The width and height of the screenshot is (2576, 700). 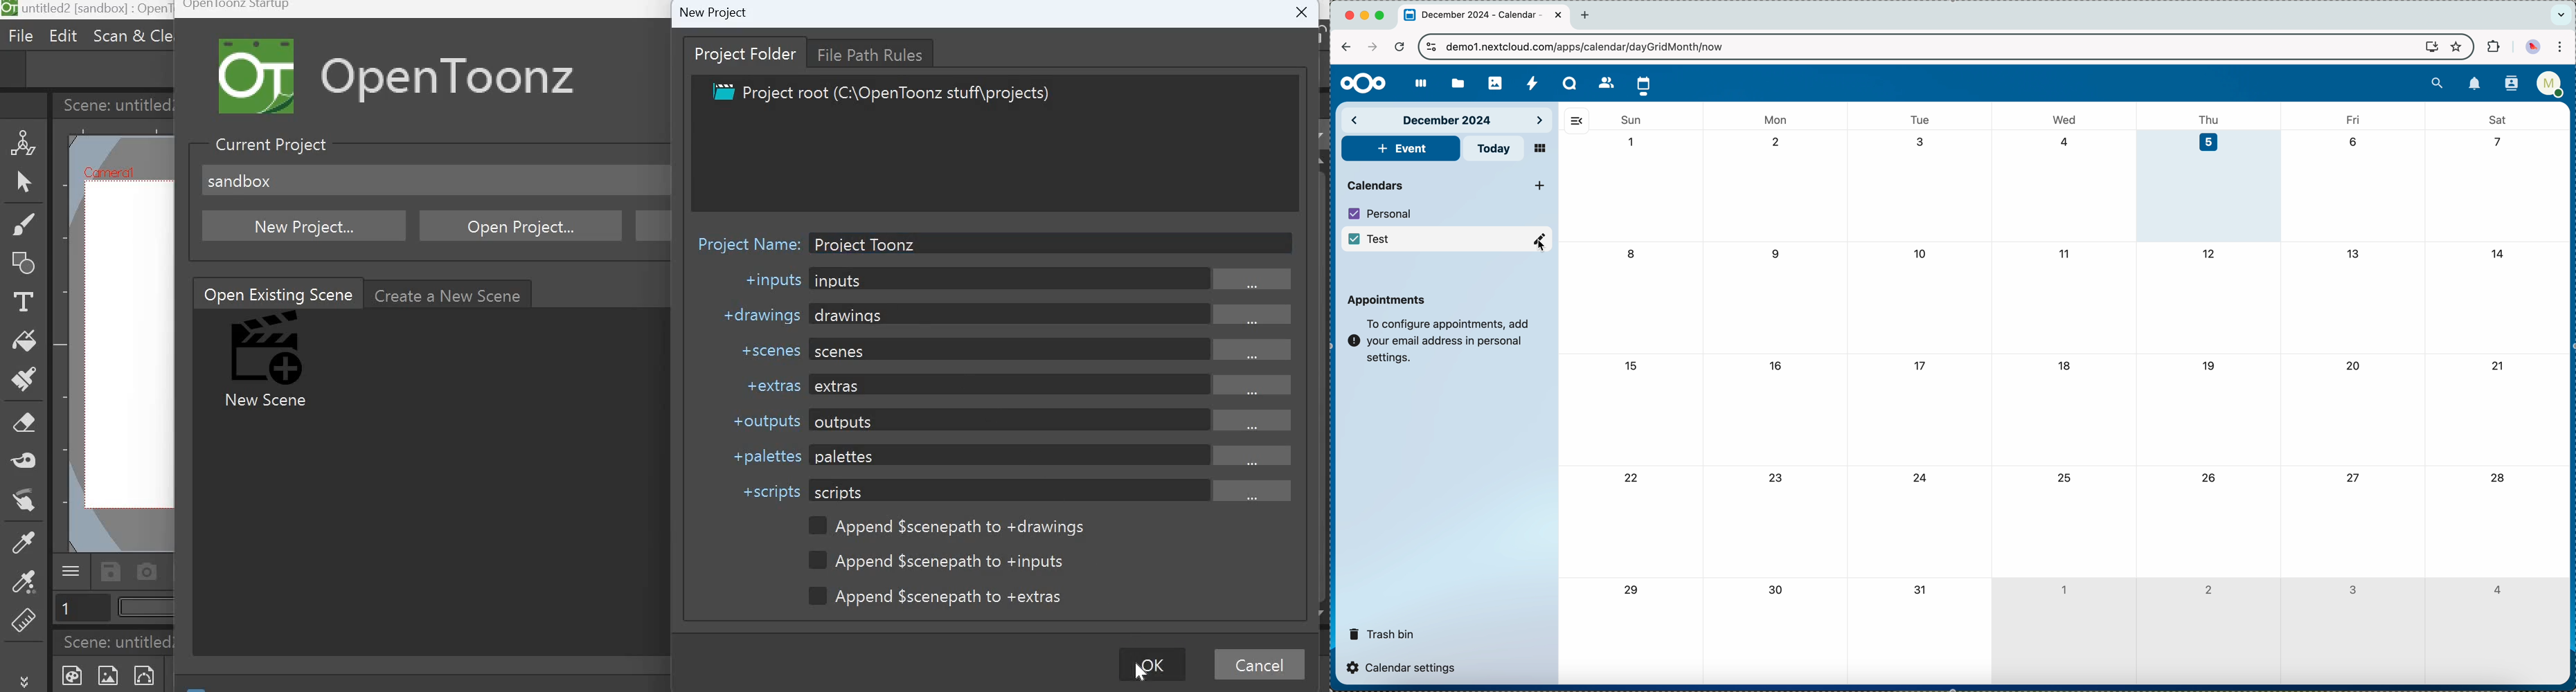 What do you see at coordinates (1485, 16) in the screenshot?
I see `tab` at bounding box center [1485, 16].